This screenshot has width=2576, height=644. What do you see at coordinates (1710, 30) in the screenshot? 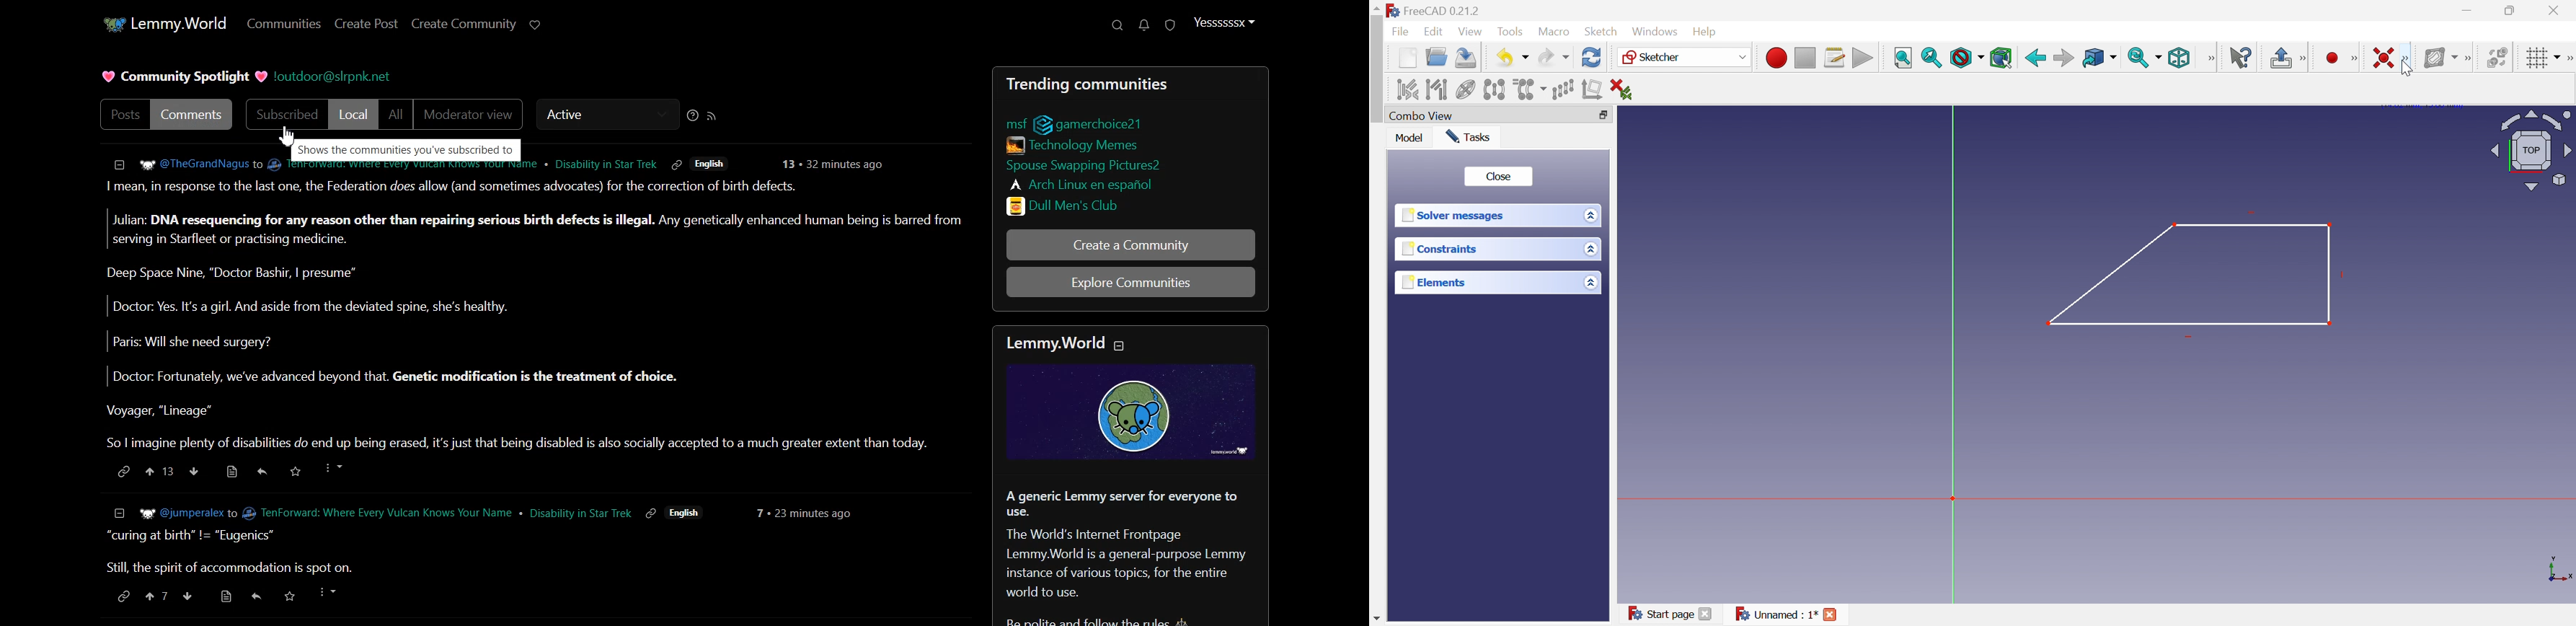
I see `Help` at bounding box center [1710, 30].